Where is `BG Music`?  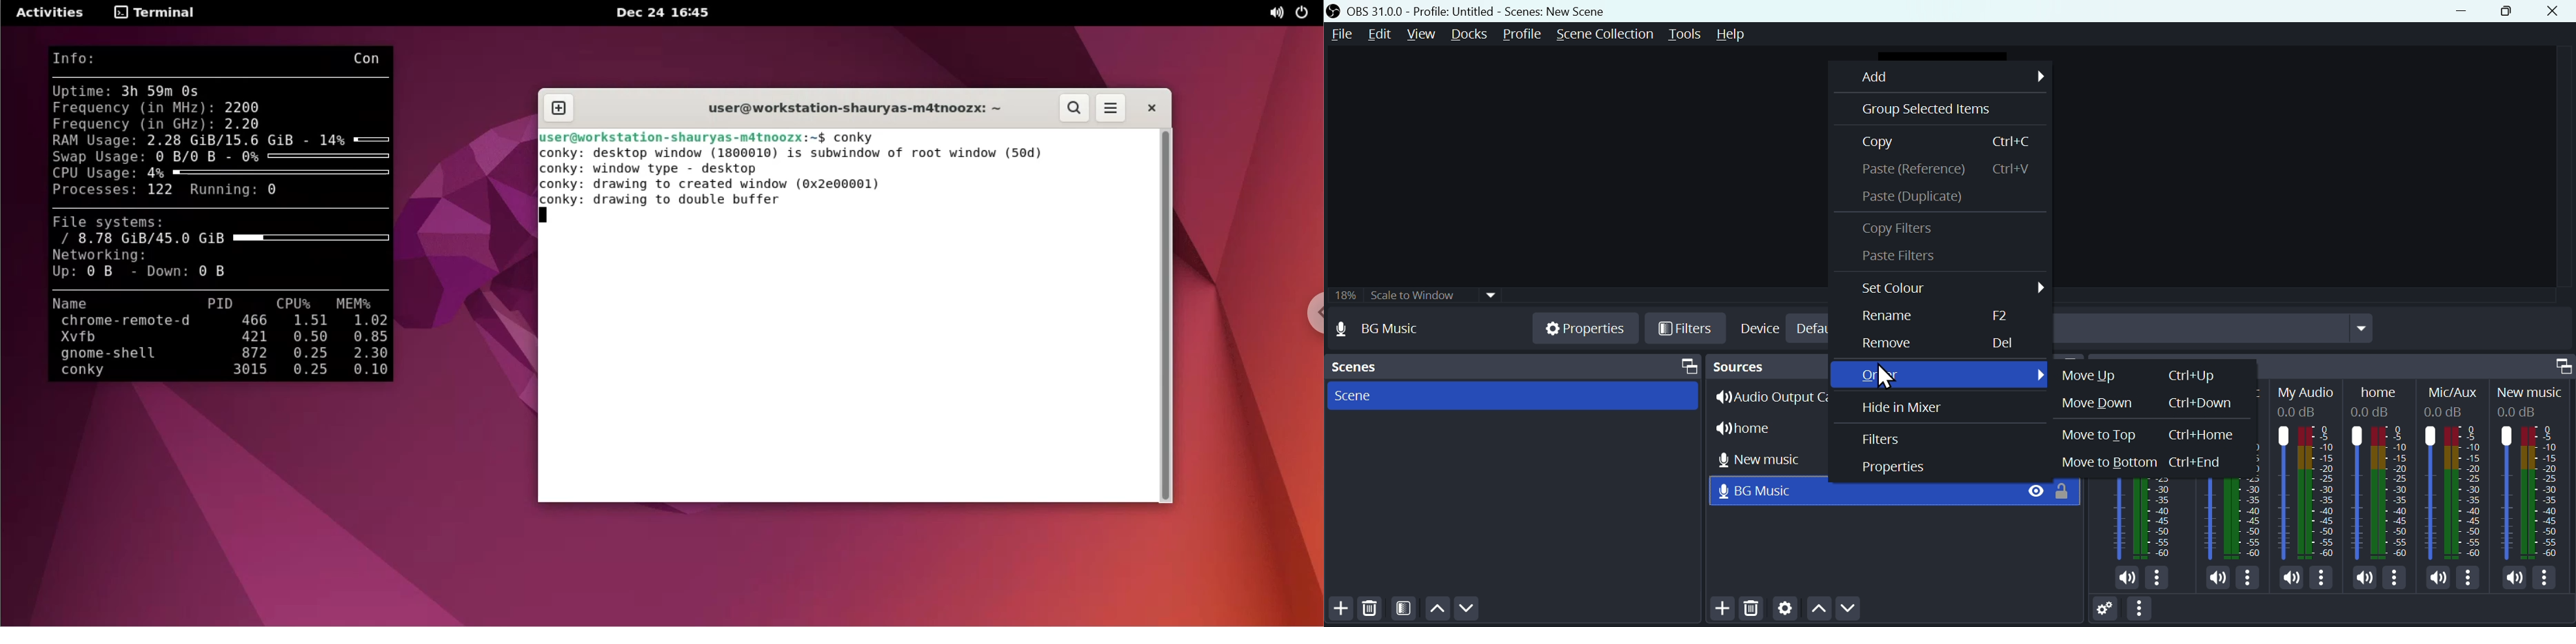
BG Music is located at coordinates (1392, 329).